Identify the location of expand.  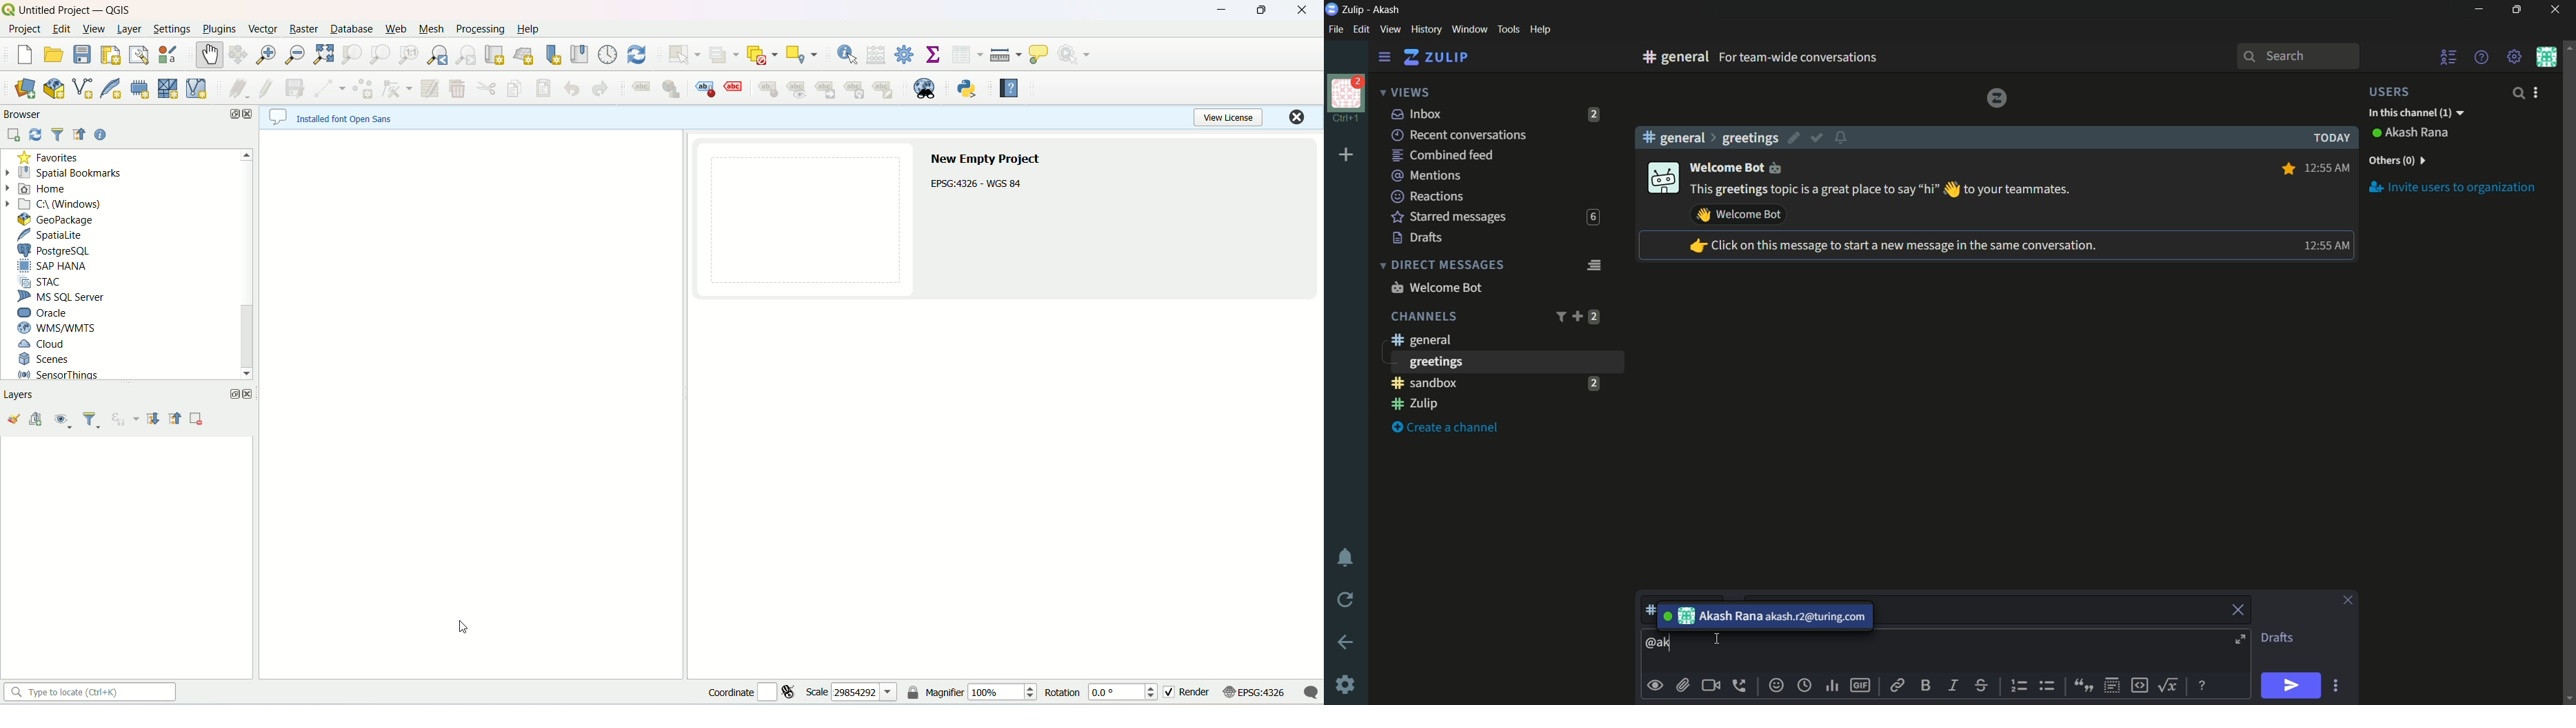
(2243, 641).